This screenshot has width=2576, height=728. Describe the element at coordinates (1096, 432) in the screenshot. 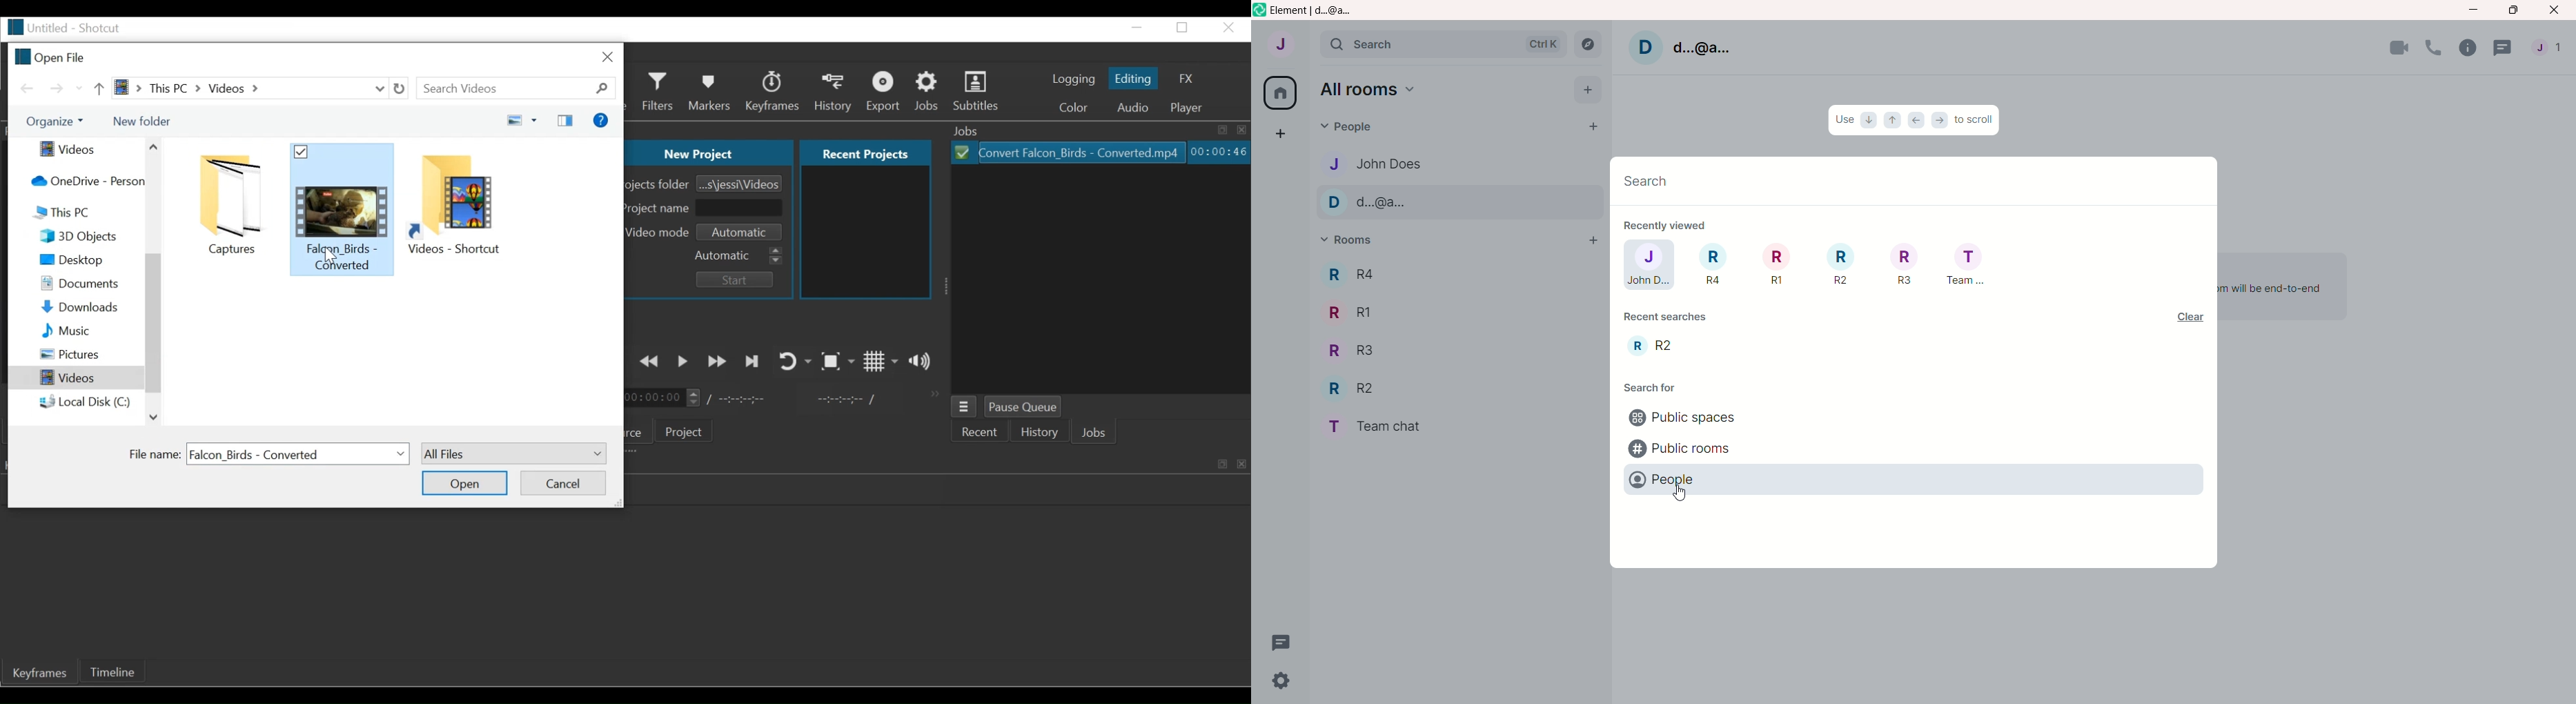

I see `Jobs` at that location.